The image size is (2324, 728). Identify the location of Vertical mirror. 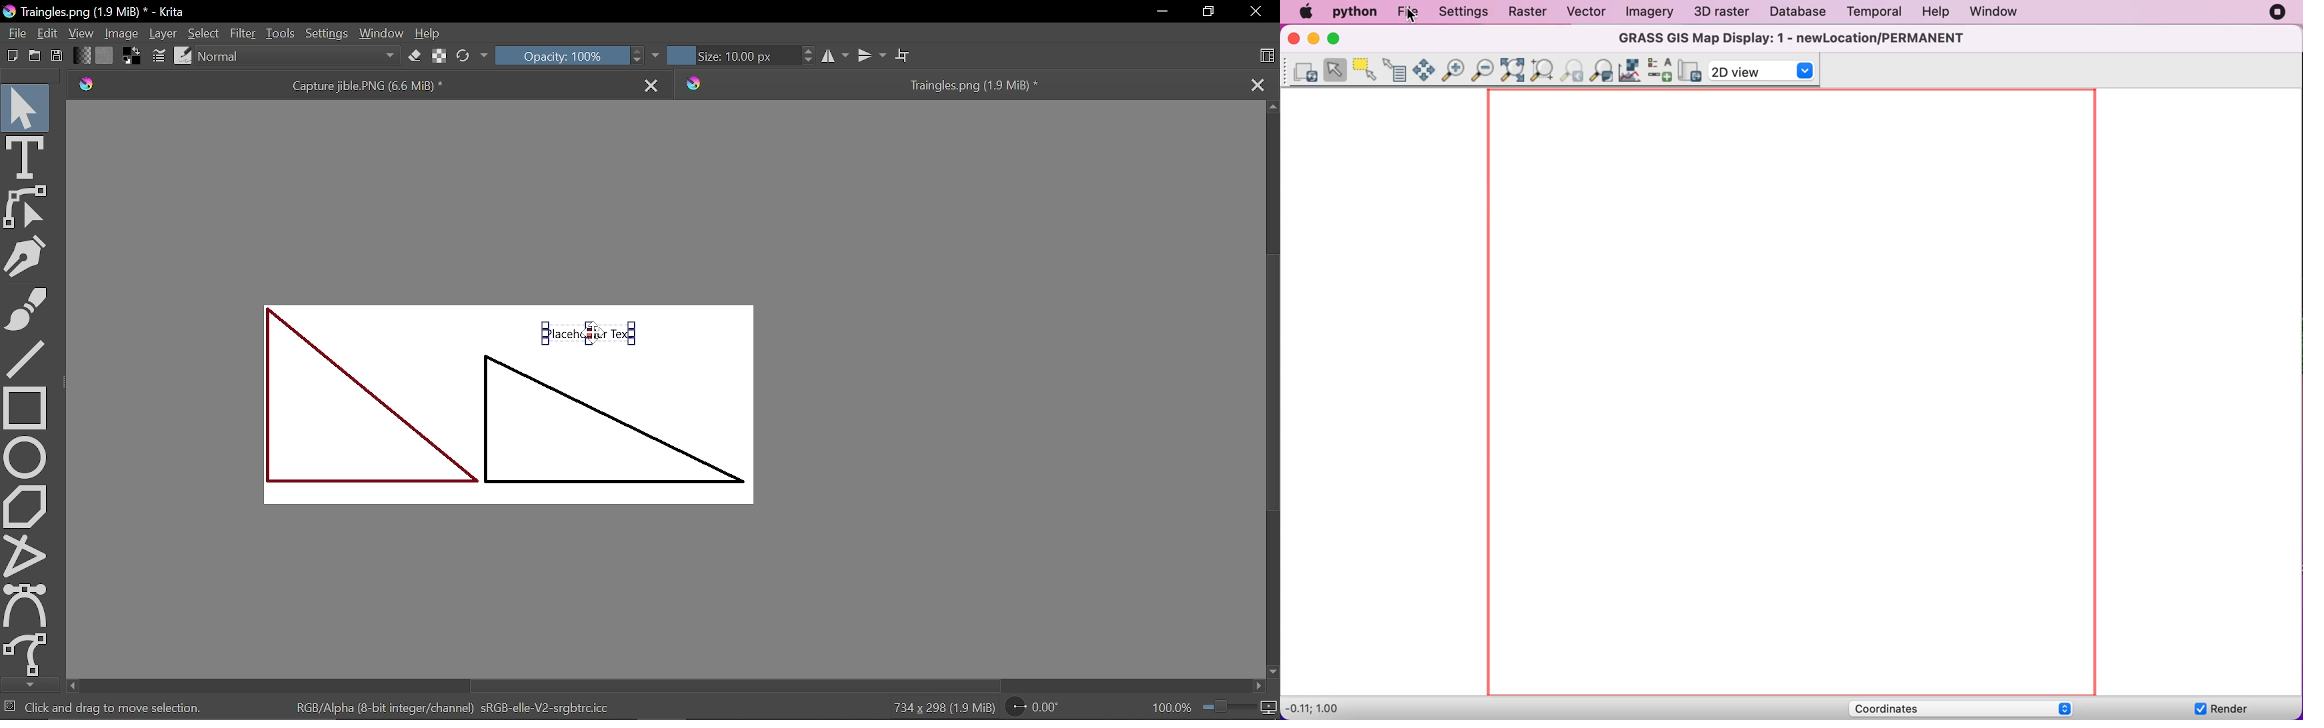
(874, 53).